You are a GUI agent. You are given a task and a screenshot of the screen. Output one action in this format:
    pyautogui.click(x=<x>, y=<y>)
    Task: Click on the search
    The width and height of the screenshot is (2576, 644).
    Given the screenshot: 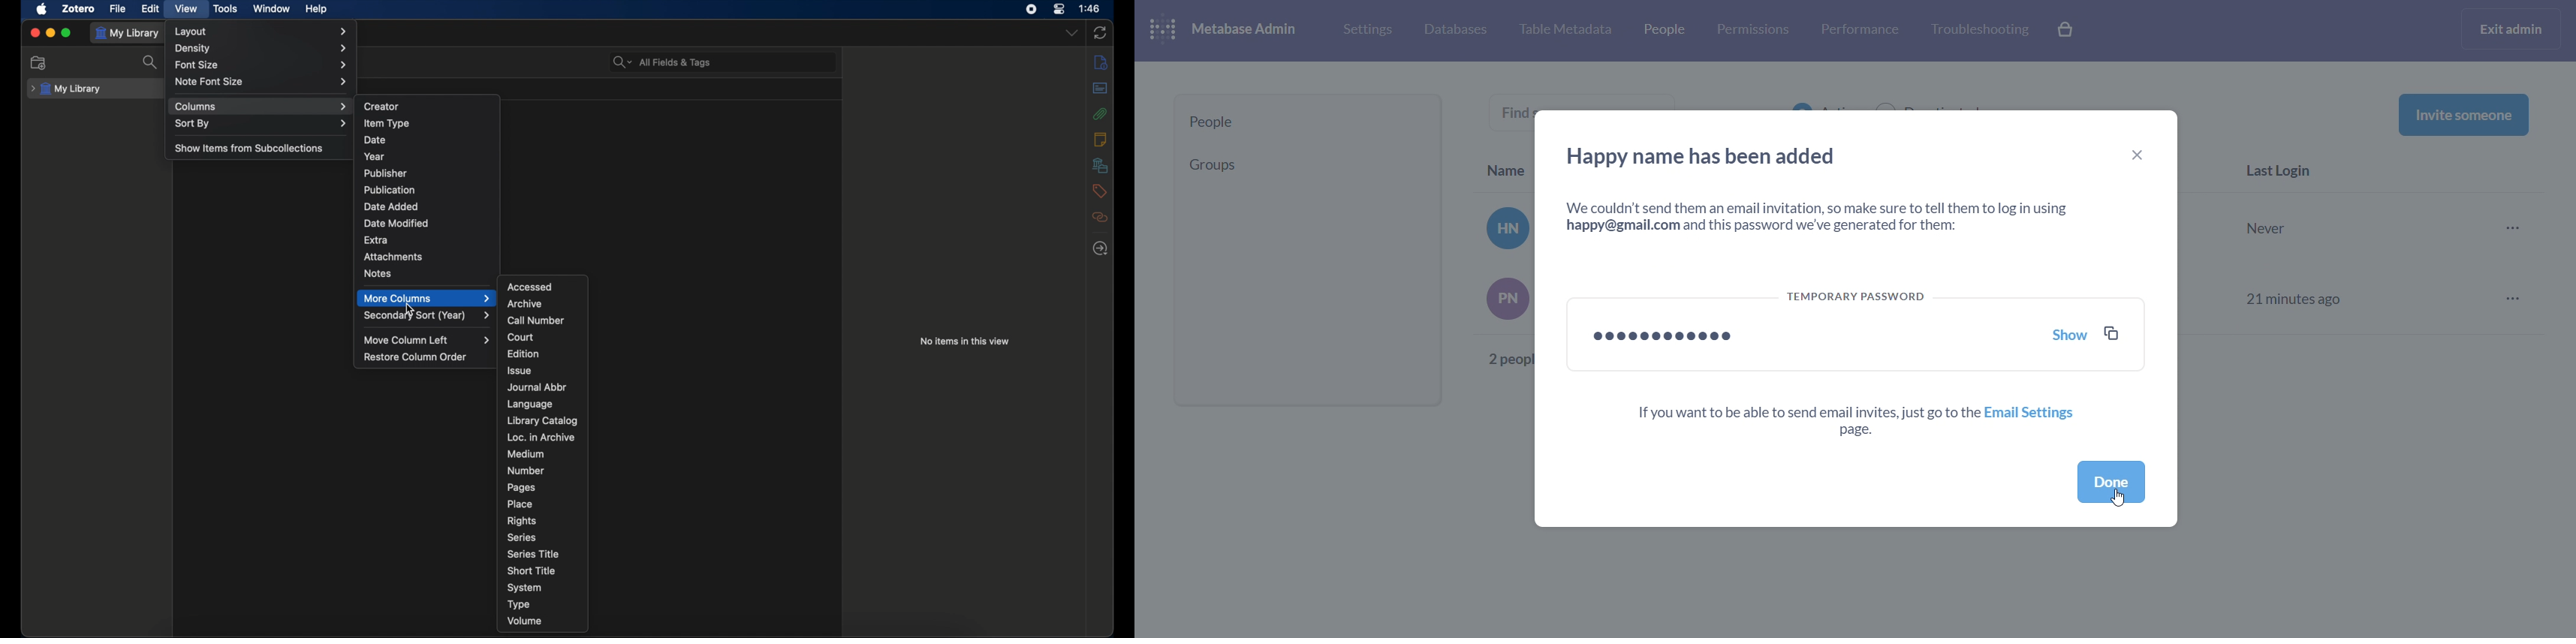 What is the action you would take?
    pyautogui.click(x=151, y=62)
    